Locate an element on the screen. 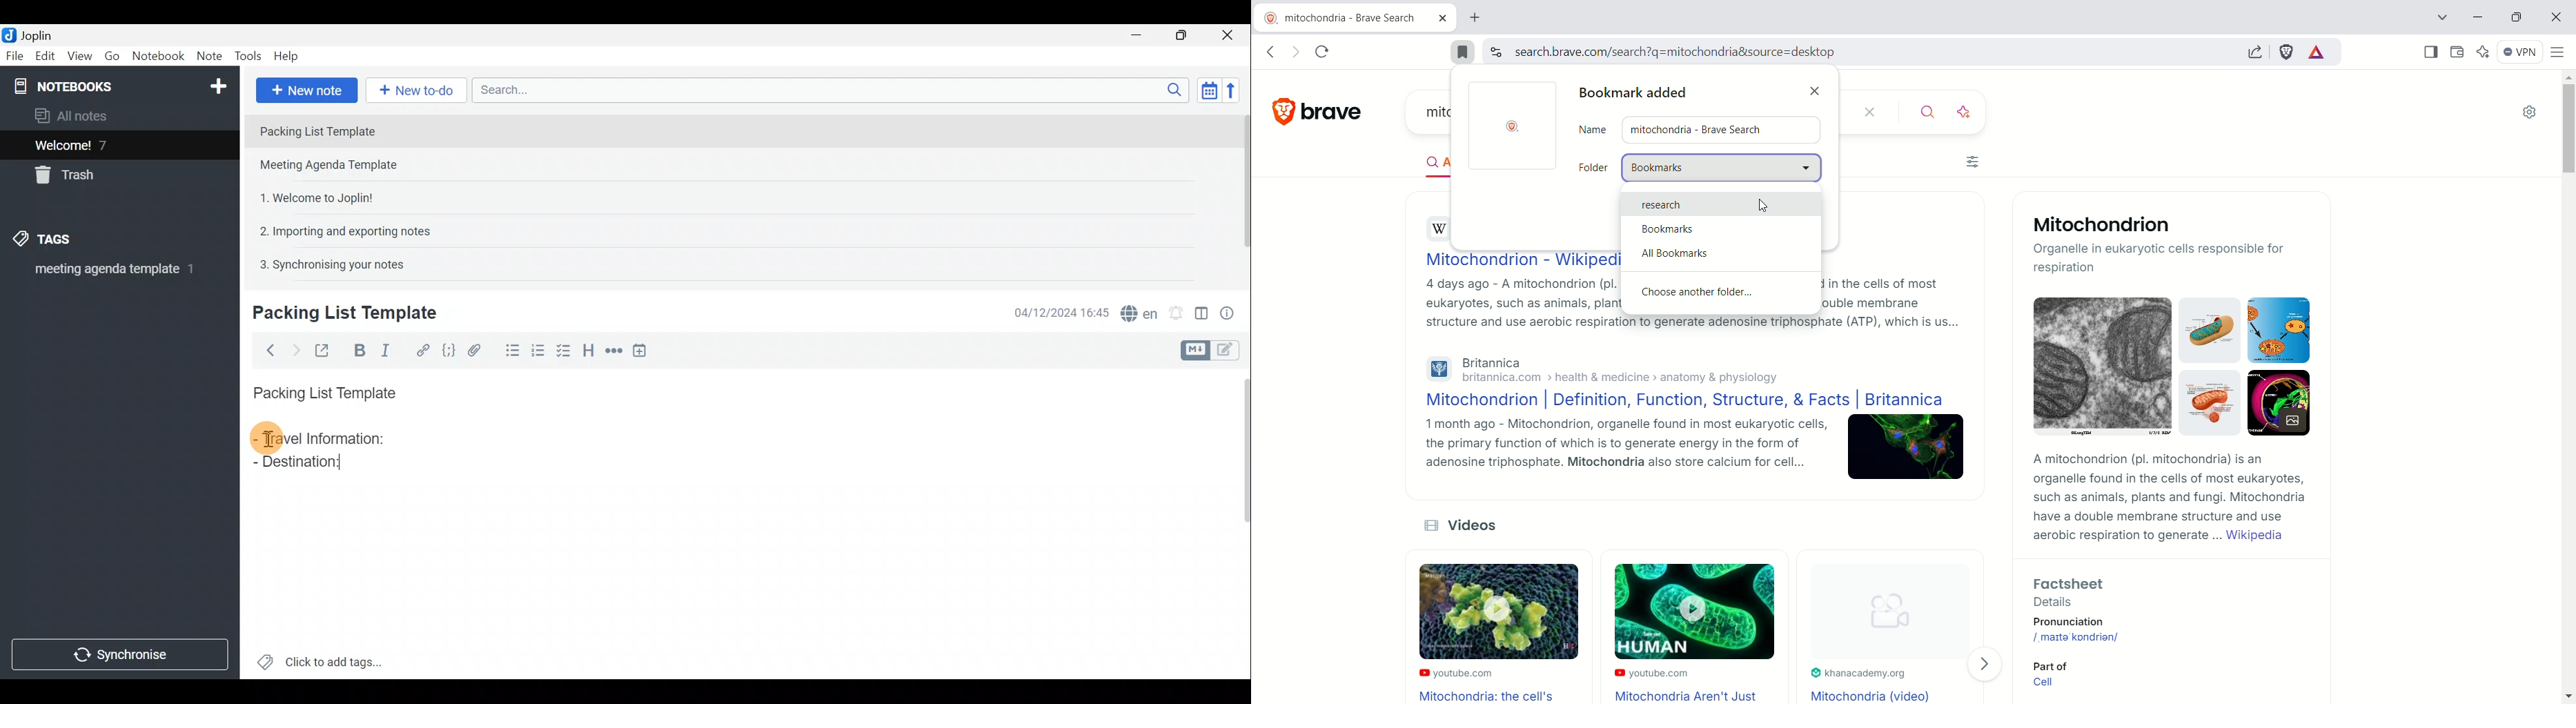 Image resolution: width=2576 pixels, height=728 pixels. Note properties is located at coordinates (1232, 311).